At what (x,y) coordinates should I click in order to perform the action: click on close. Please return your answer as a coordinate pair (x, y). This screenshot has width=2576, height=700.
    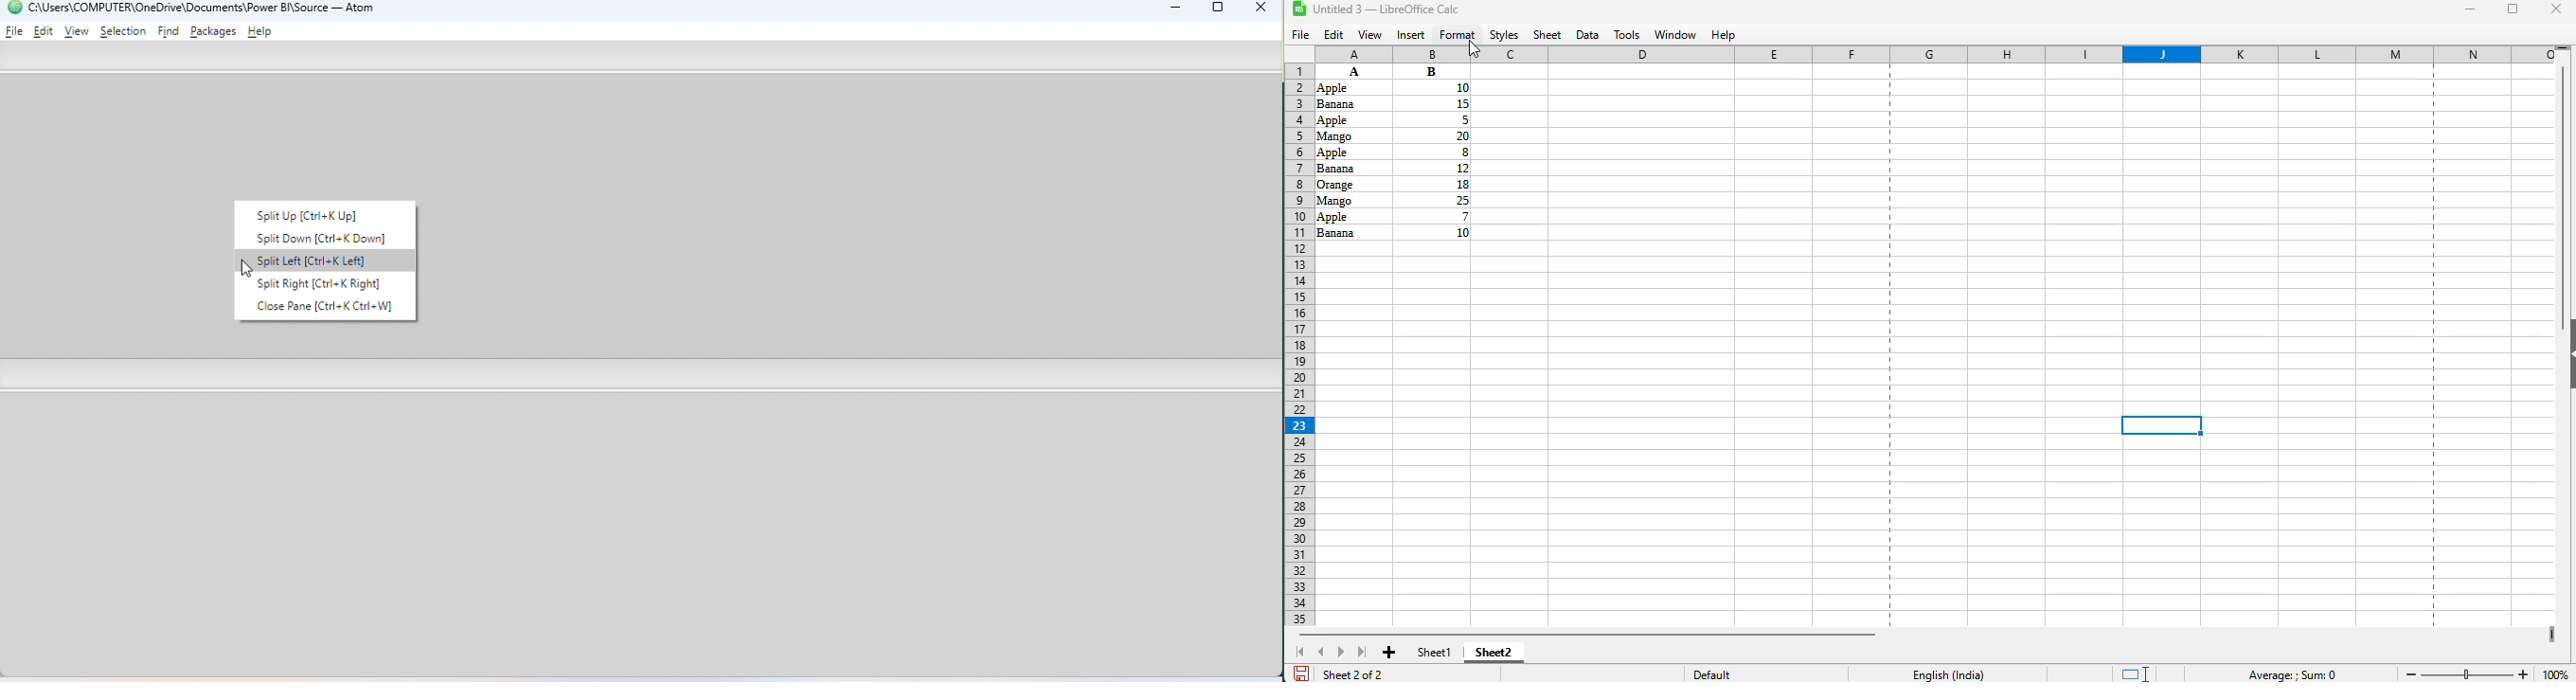
    Looking at the image, I should click on (2557, 9).